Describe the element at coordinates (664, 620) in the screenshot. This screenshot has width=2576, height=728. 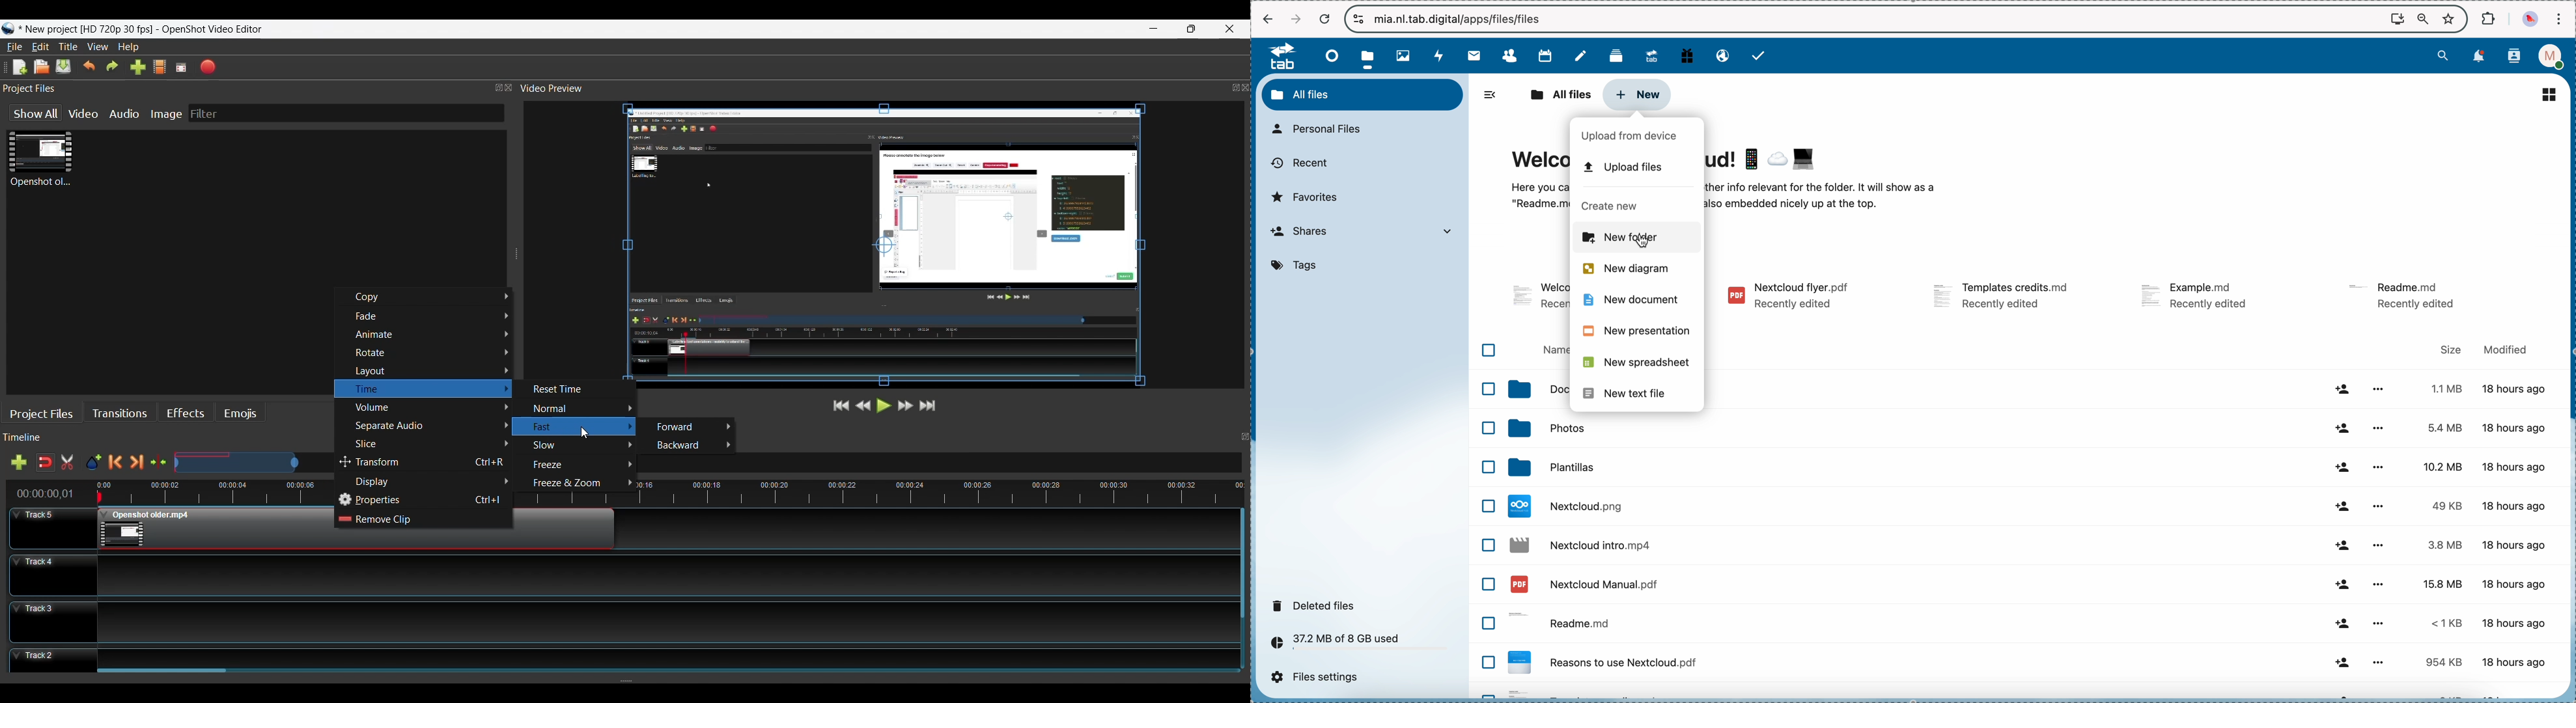
I see `Track Panel` at that location.